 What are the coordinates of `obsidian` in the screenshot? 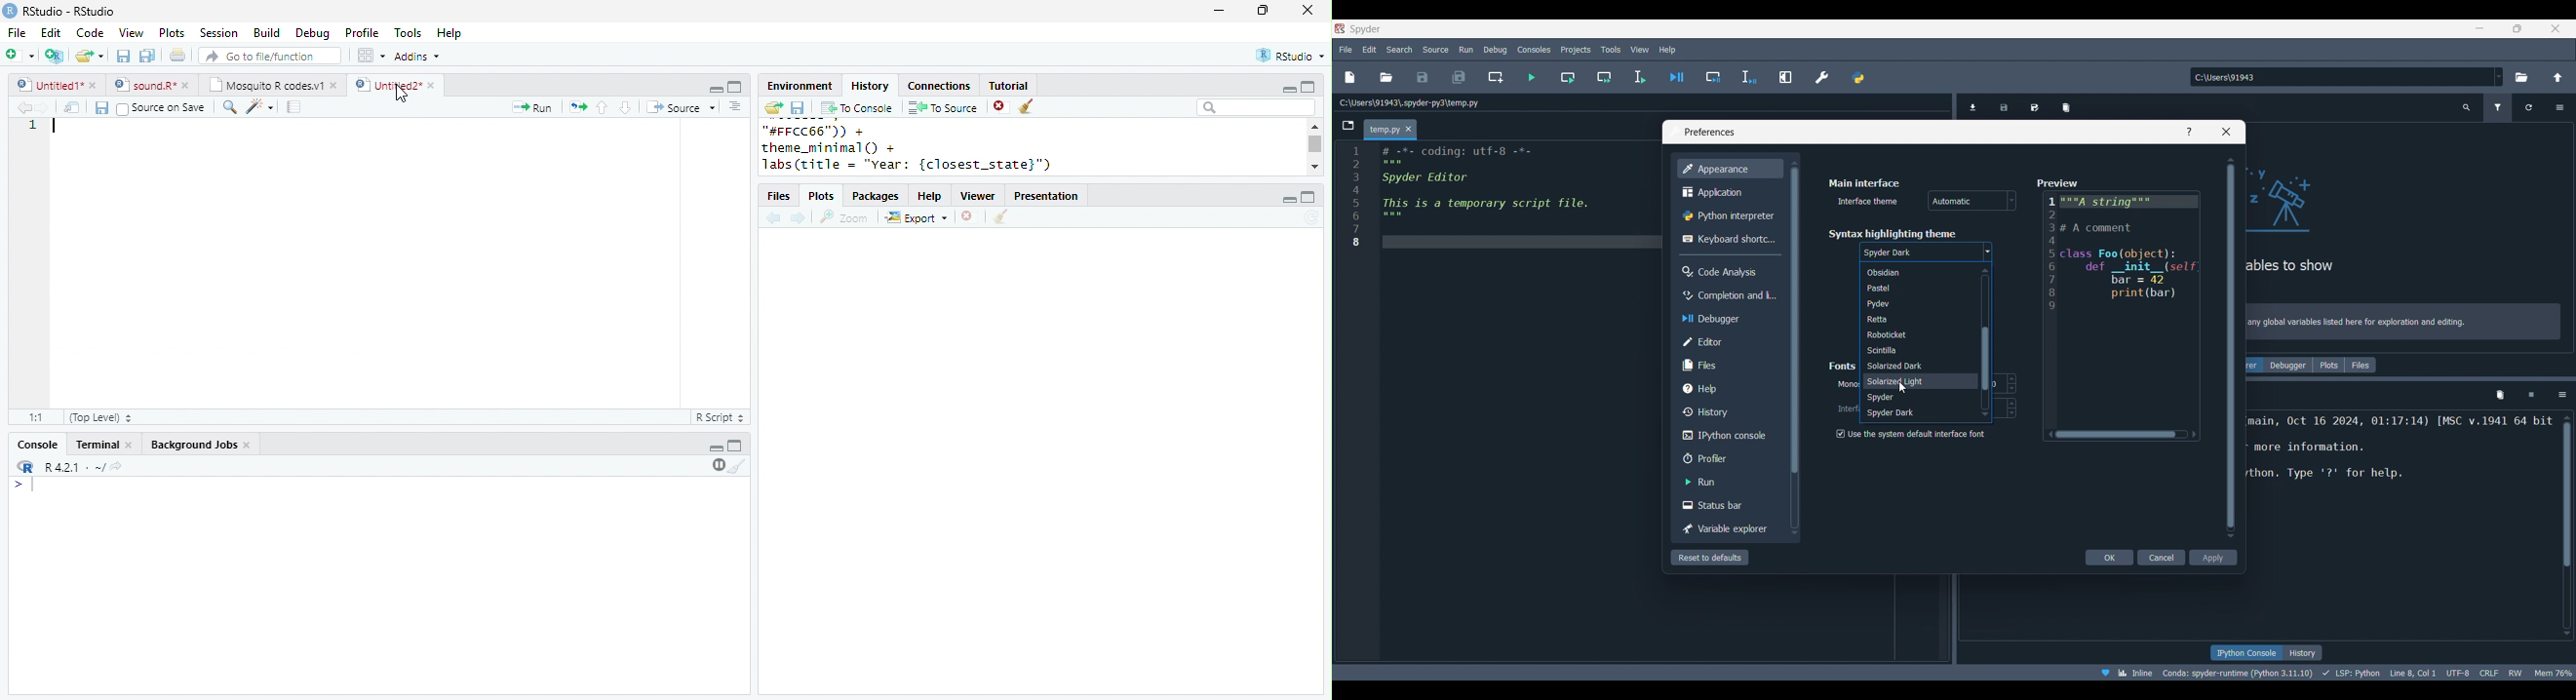 It's located at (1906, 273).